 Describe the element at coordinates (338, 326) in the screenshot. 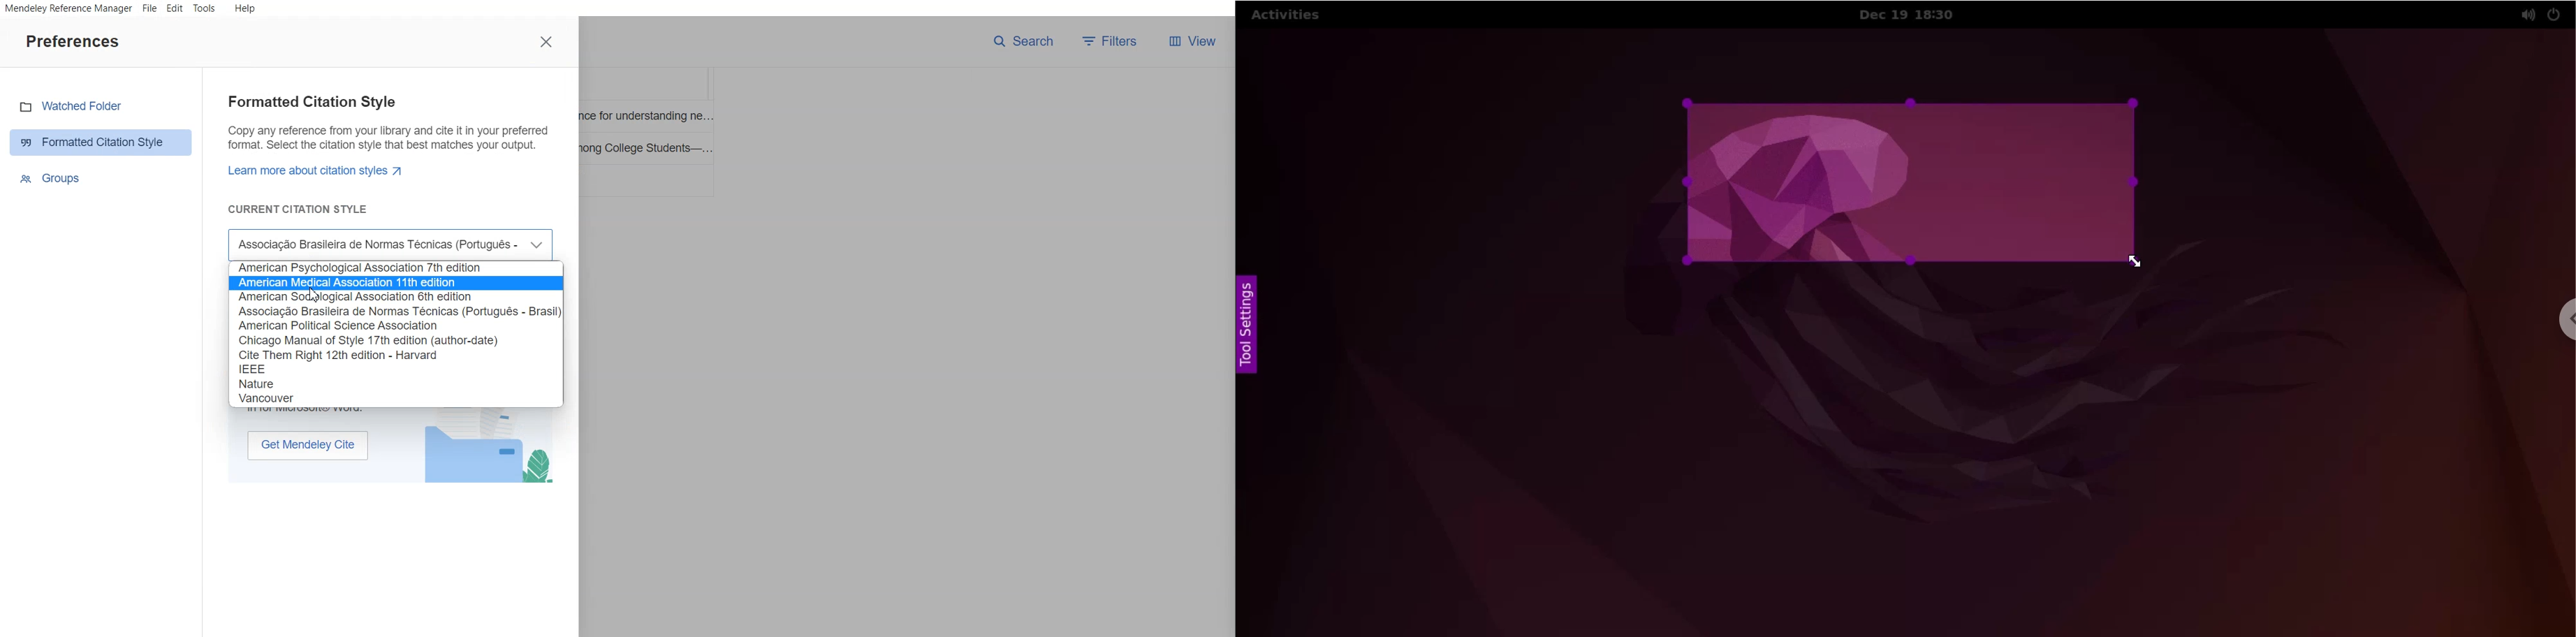

I see `Citation` at that location.